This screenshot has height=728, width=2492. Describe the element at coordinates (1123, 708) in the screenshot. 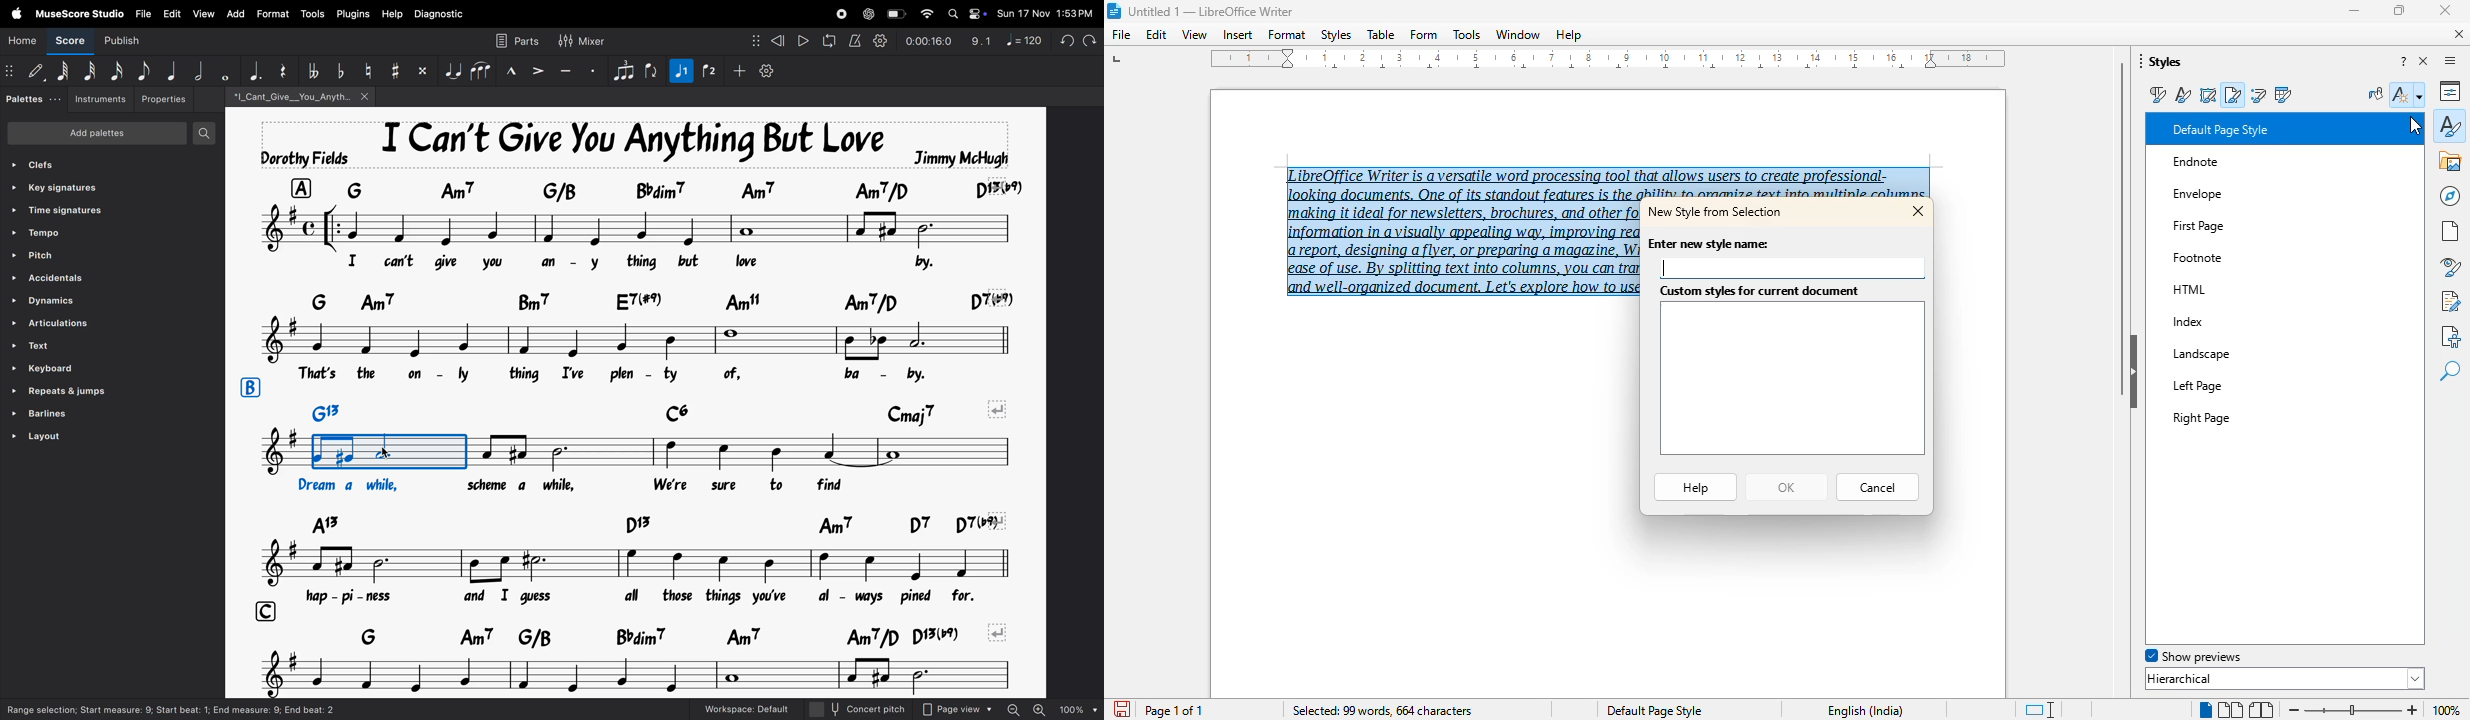

I see `save document` at that location.